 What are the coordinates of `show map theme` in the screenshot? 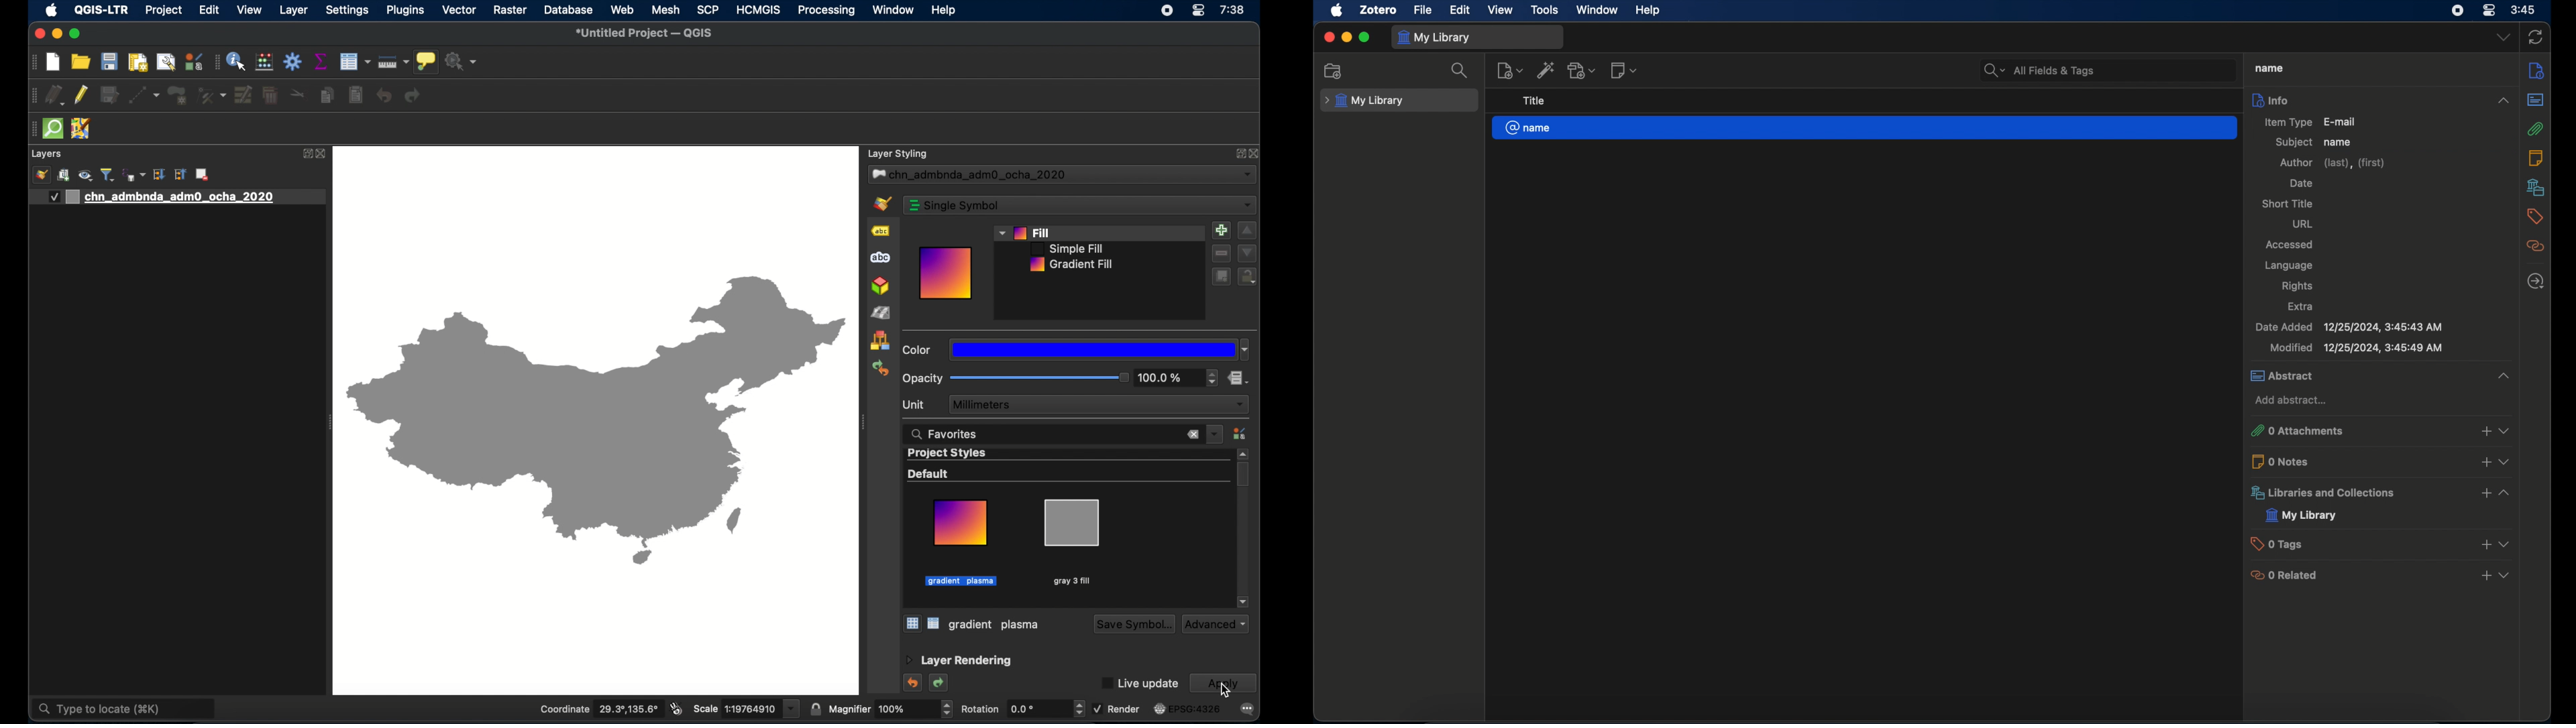 It's located at (87, 176).